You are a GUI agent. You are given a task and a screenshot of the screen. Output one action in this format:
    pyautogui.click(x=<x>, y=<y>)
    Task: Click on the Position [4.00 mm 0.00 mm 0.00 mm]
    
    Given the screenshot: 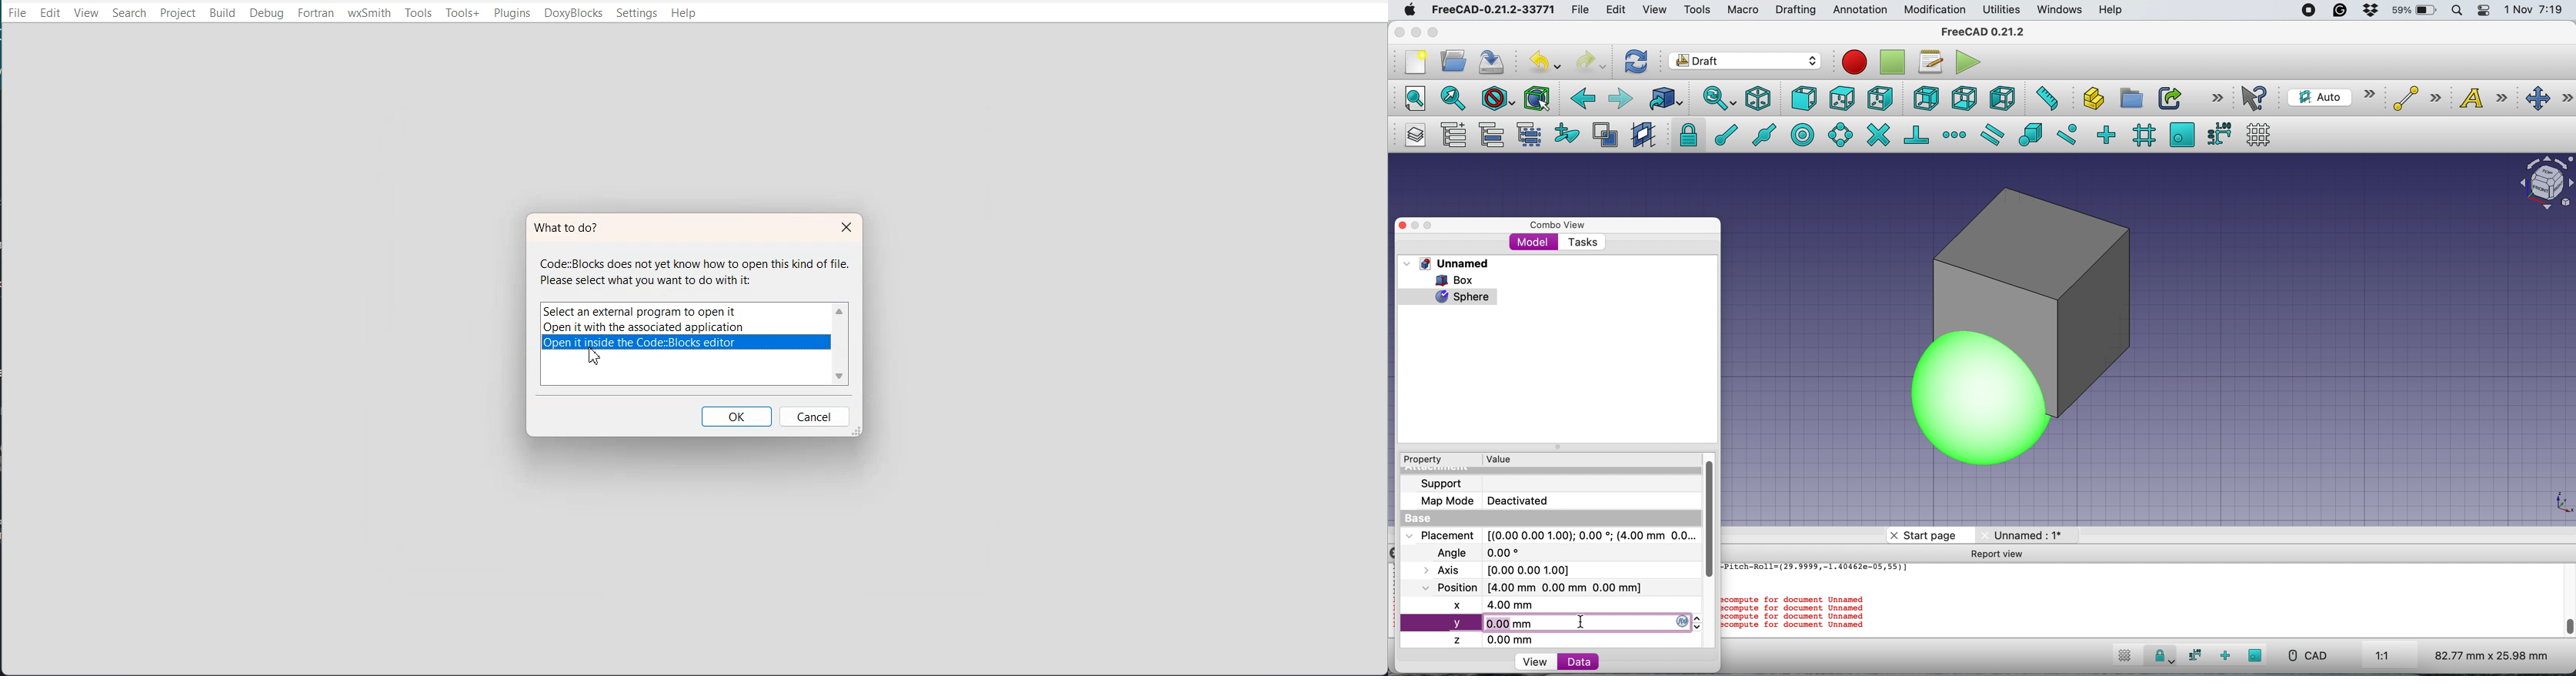 What is the action you would take?
    pyautogui.click(x=1533, y=588)
    